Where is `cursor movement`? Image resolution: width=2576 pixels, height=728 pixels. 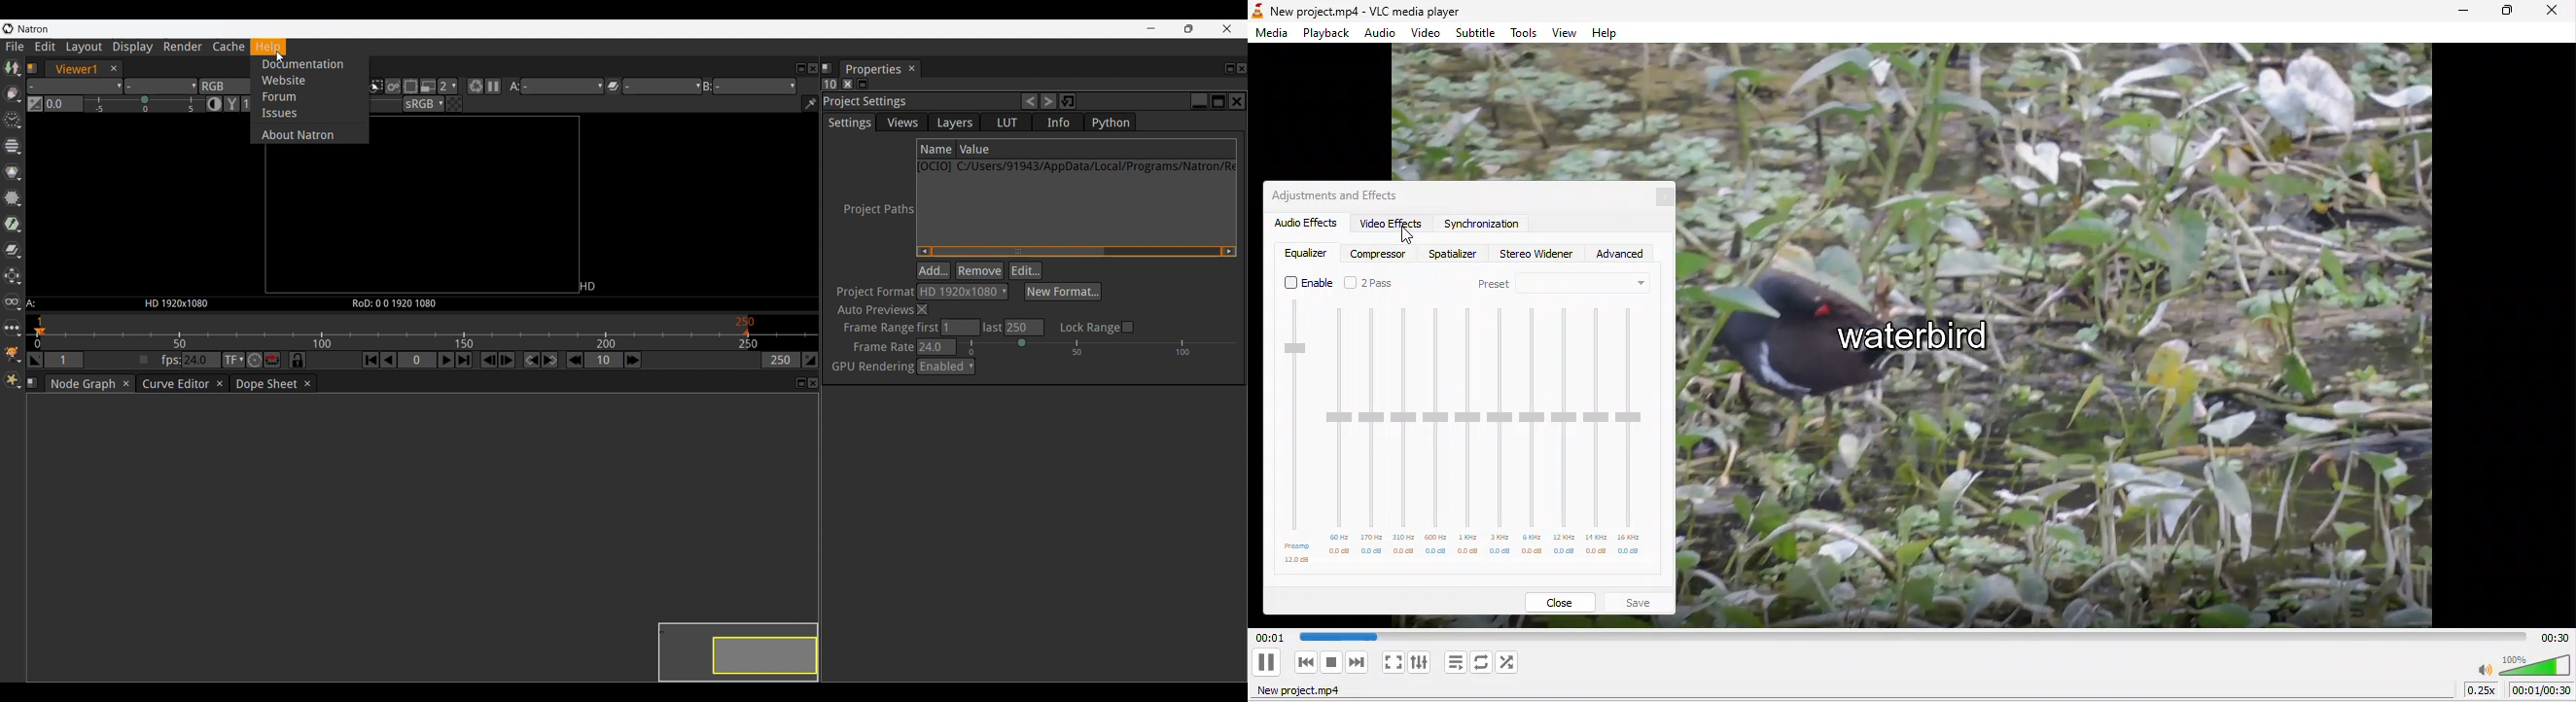
cursor movement is located at coordinates (1409, 237).